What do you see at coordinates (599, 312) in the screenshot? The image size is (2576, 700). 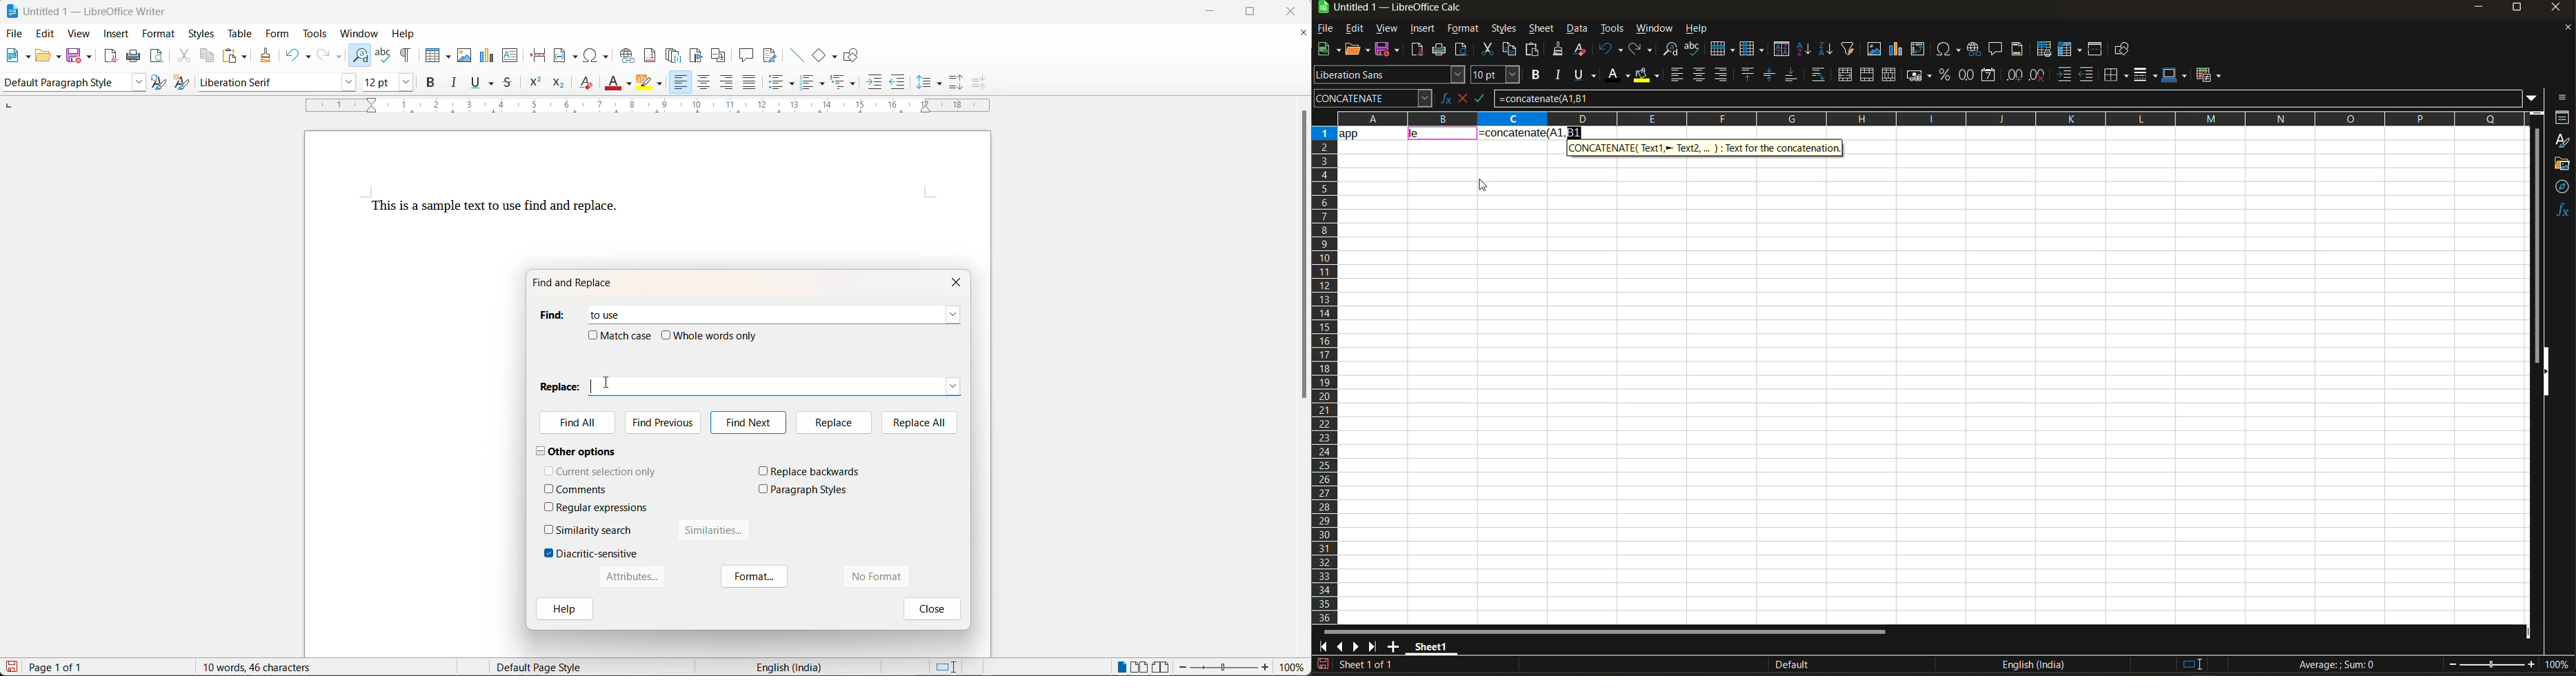 I see `to use` at bounding box center [599, 312].